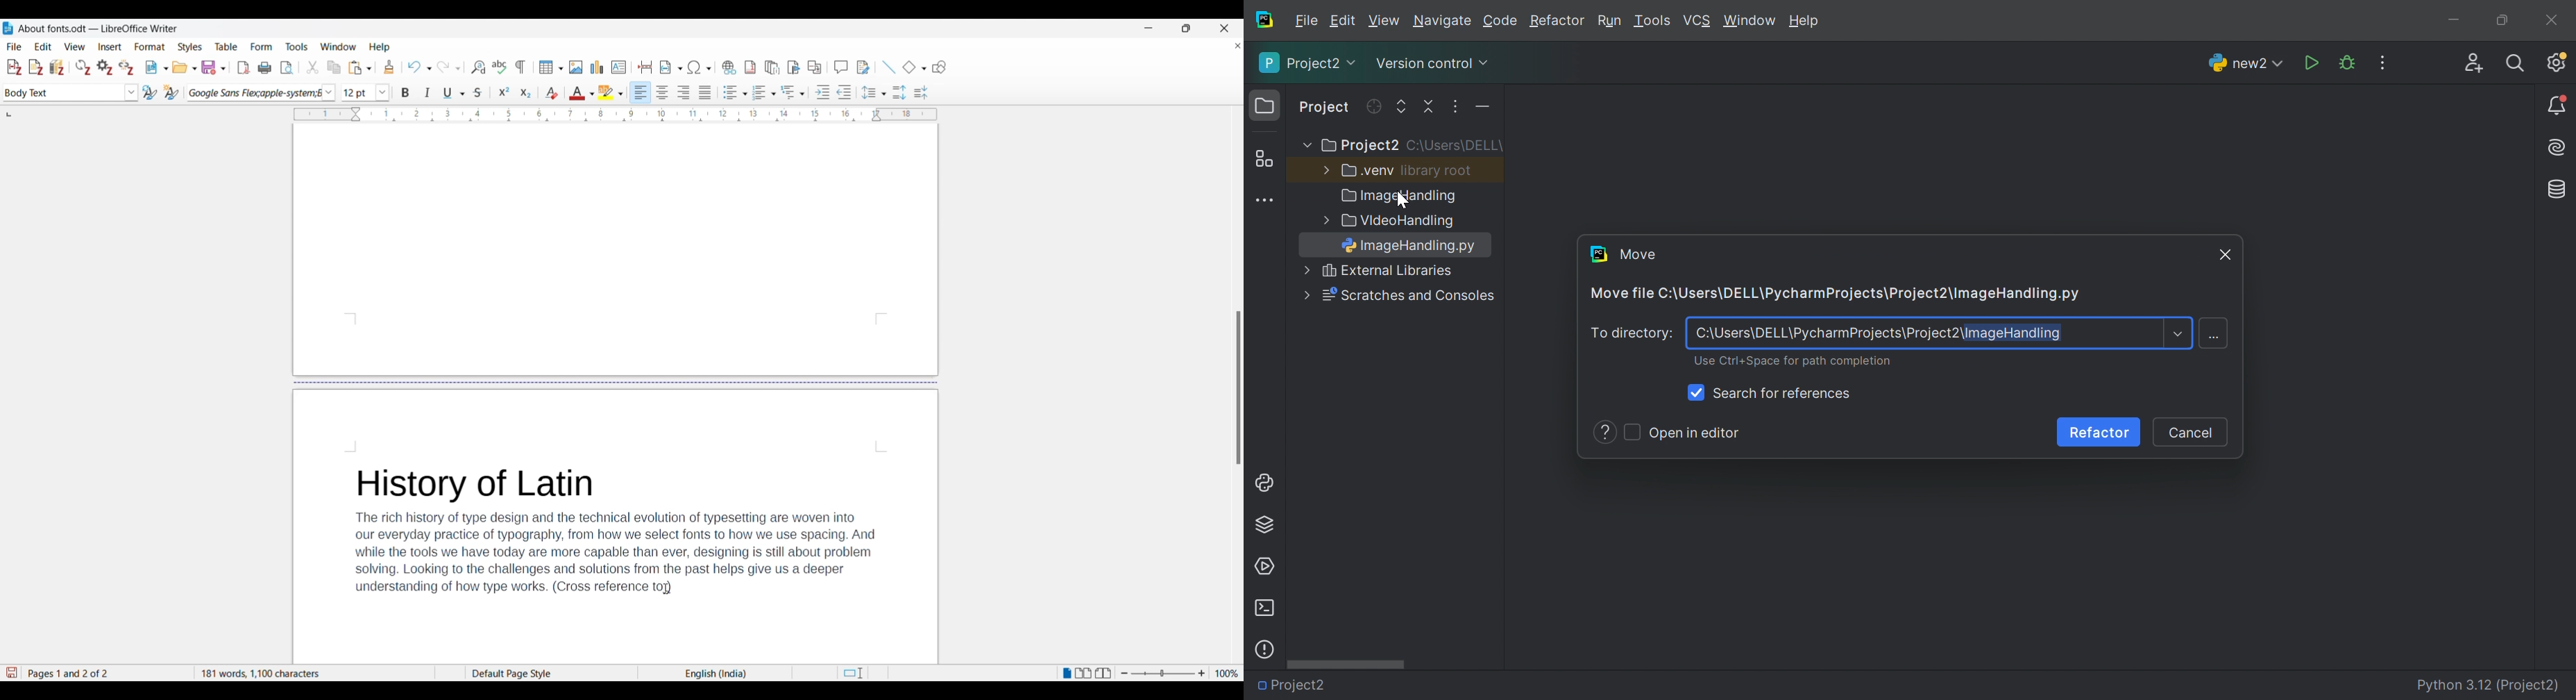 The image size is (2576, 700). I want to click on Highlight color options, so click(610, 93).